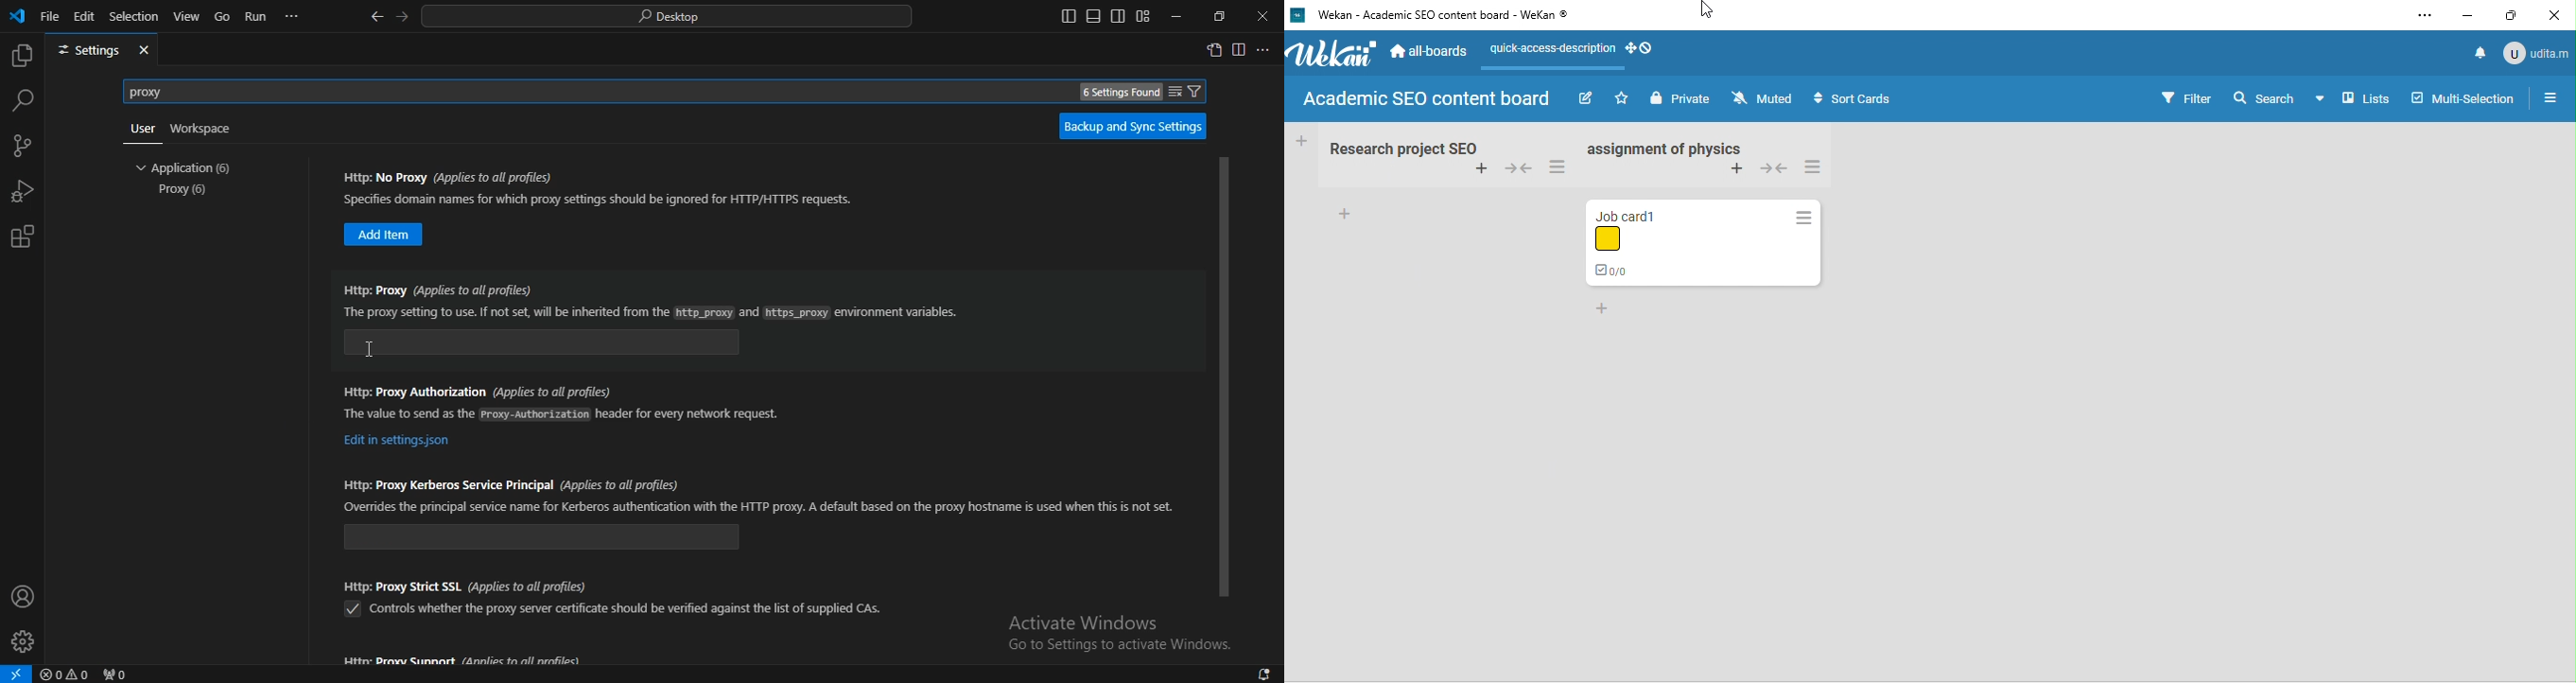 Image resolution: width=2576 pixels, height=700 pixels. What do you see at coordinates (1221, 16) in the screenshot?
I see `restore` at bounding box center [1221, 16].